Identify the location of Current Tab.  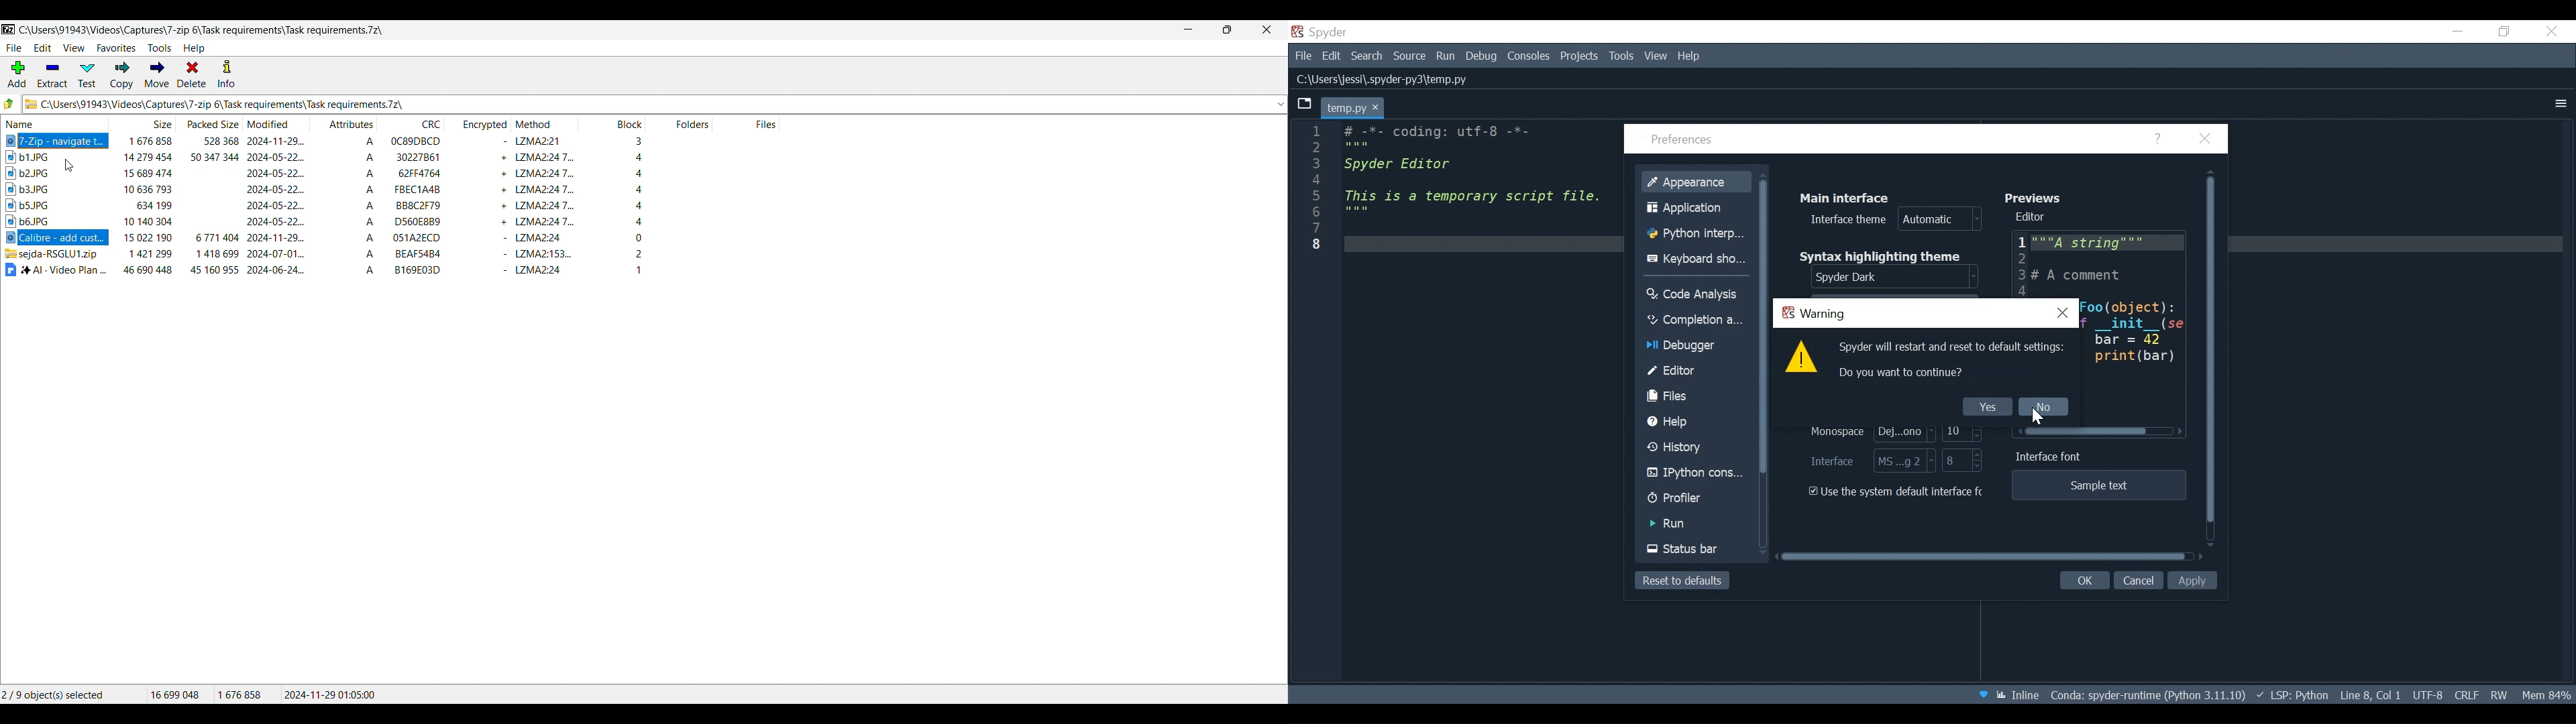
(1354, 107).